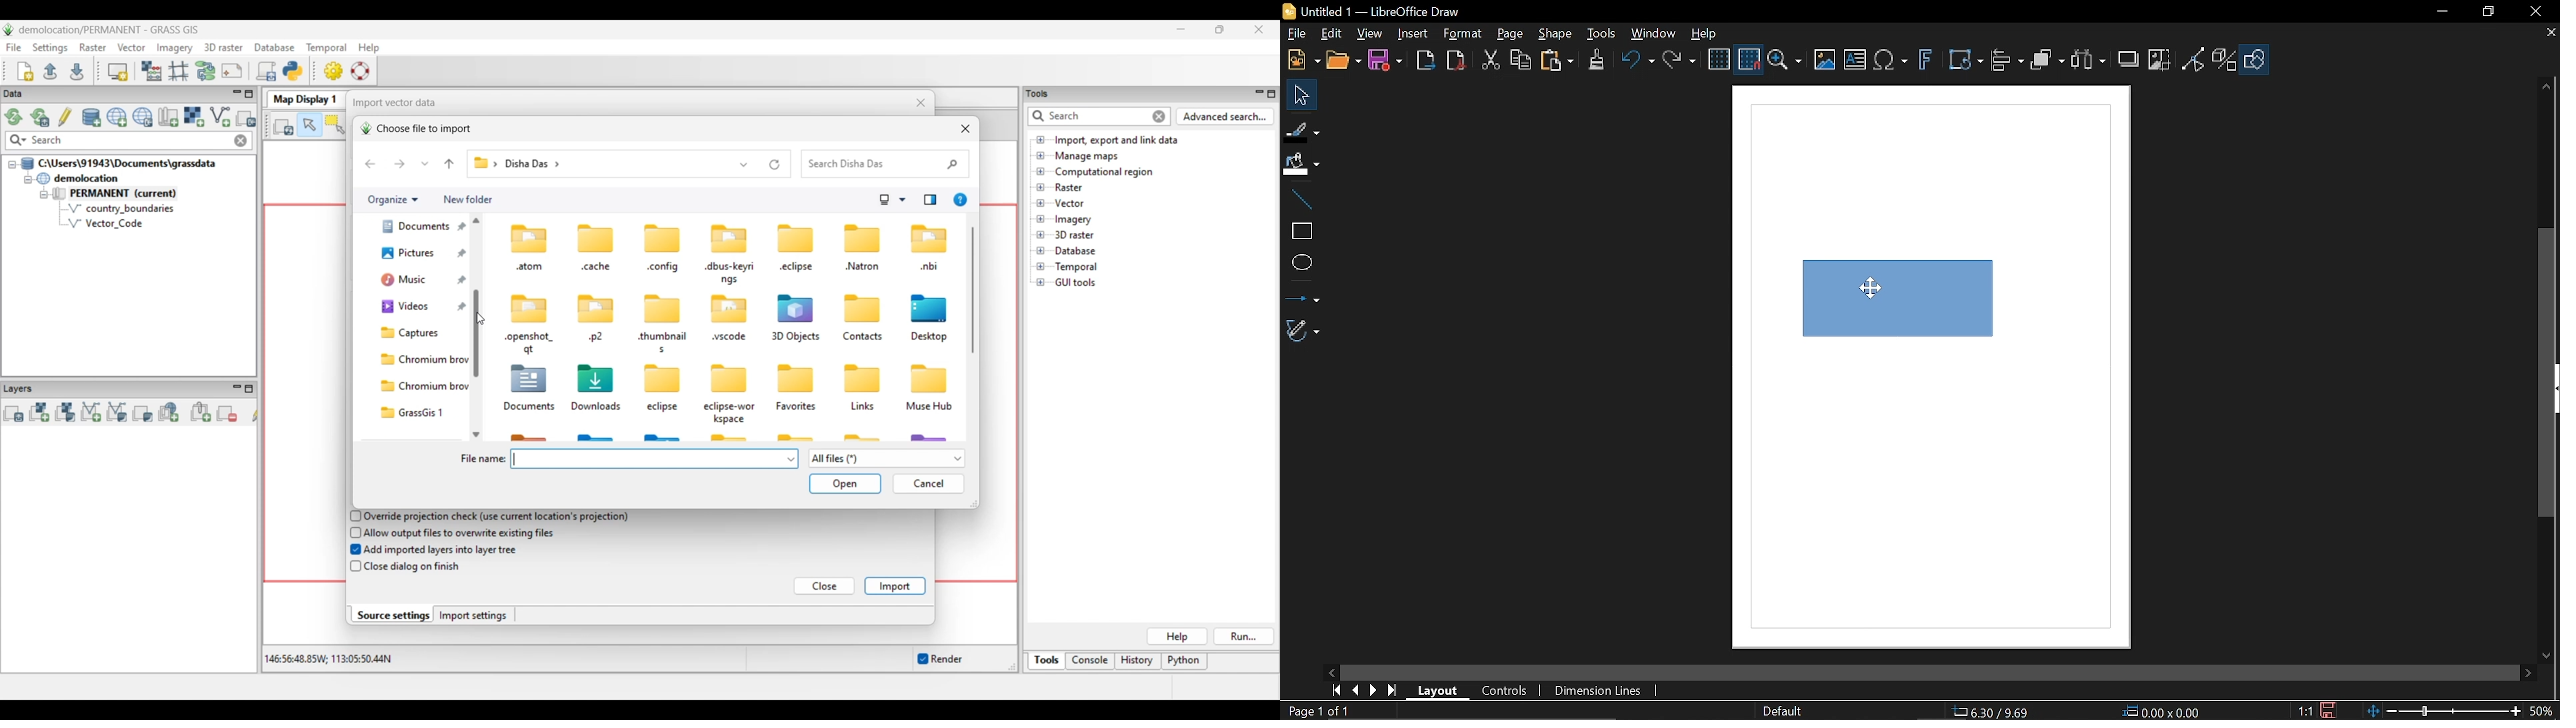 The height and width of the screenshot is (728, 2576). I want to click on Export , so click(1425, 61).